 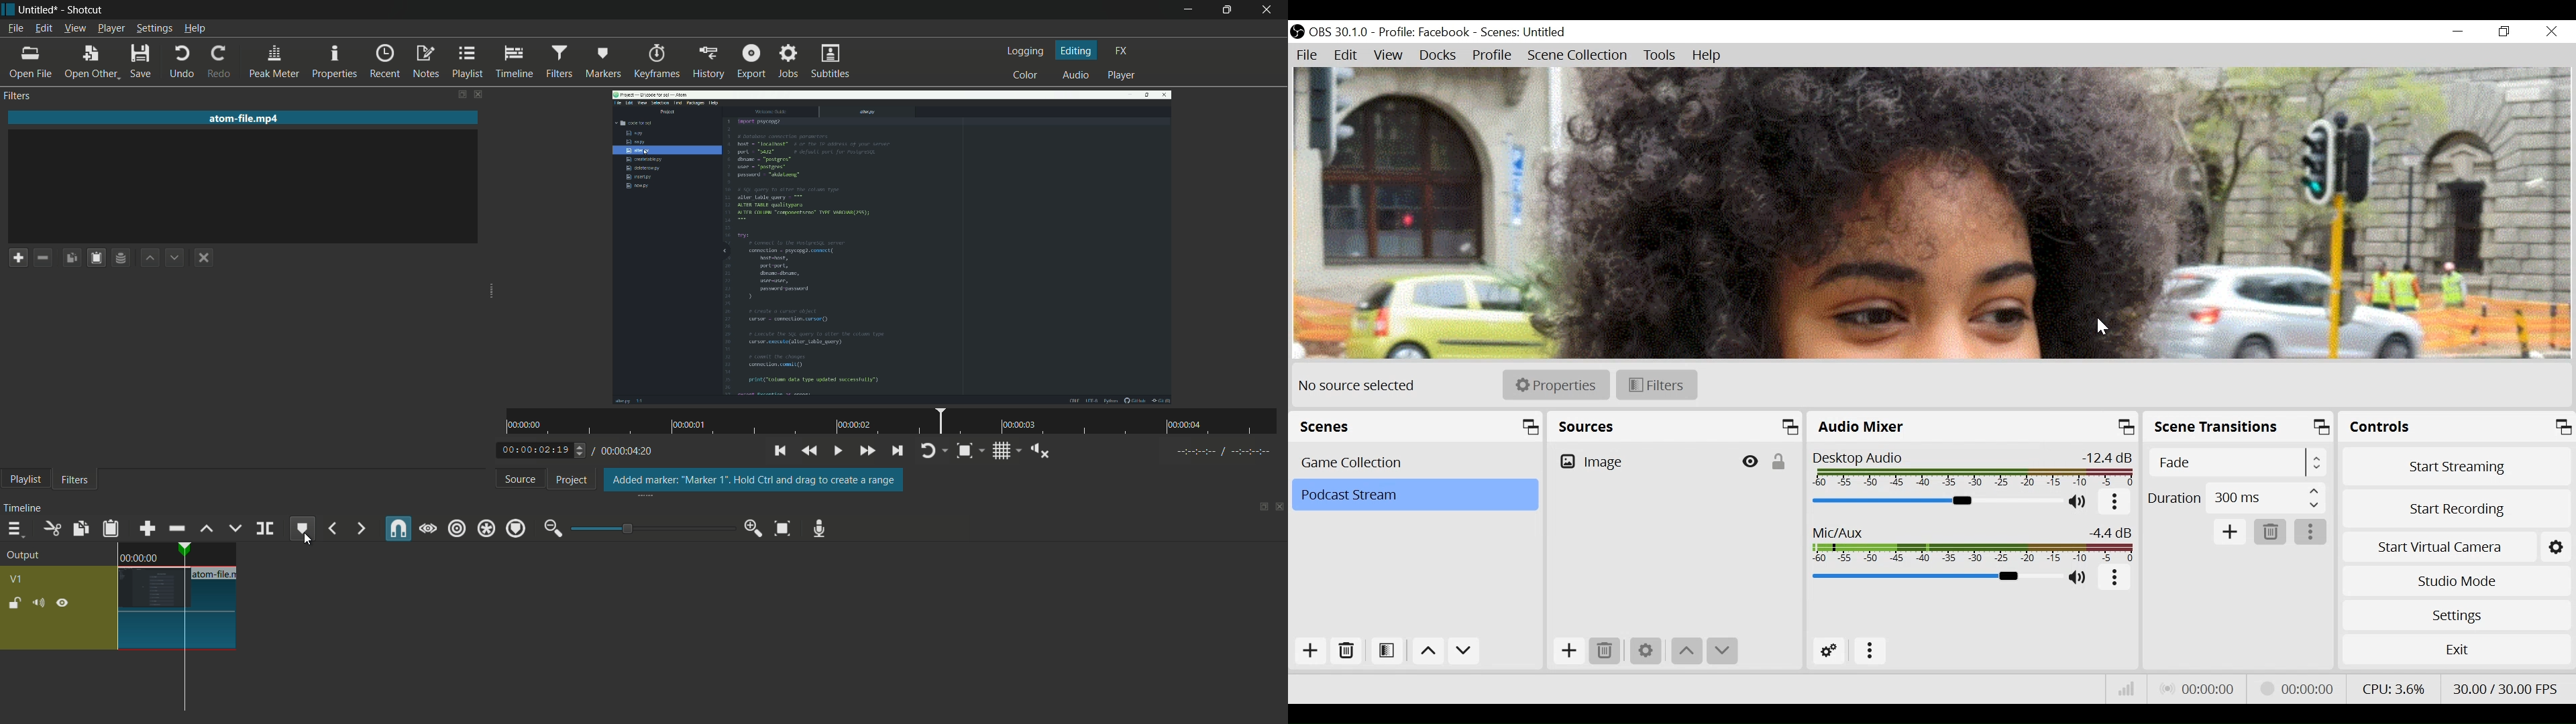 I want to click on More options, so click(x=2312, y=532).